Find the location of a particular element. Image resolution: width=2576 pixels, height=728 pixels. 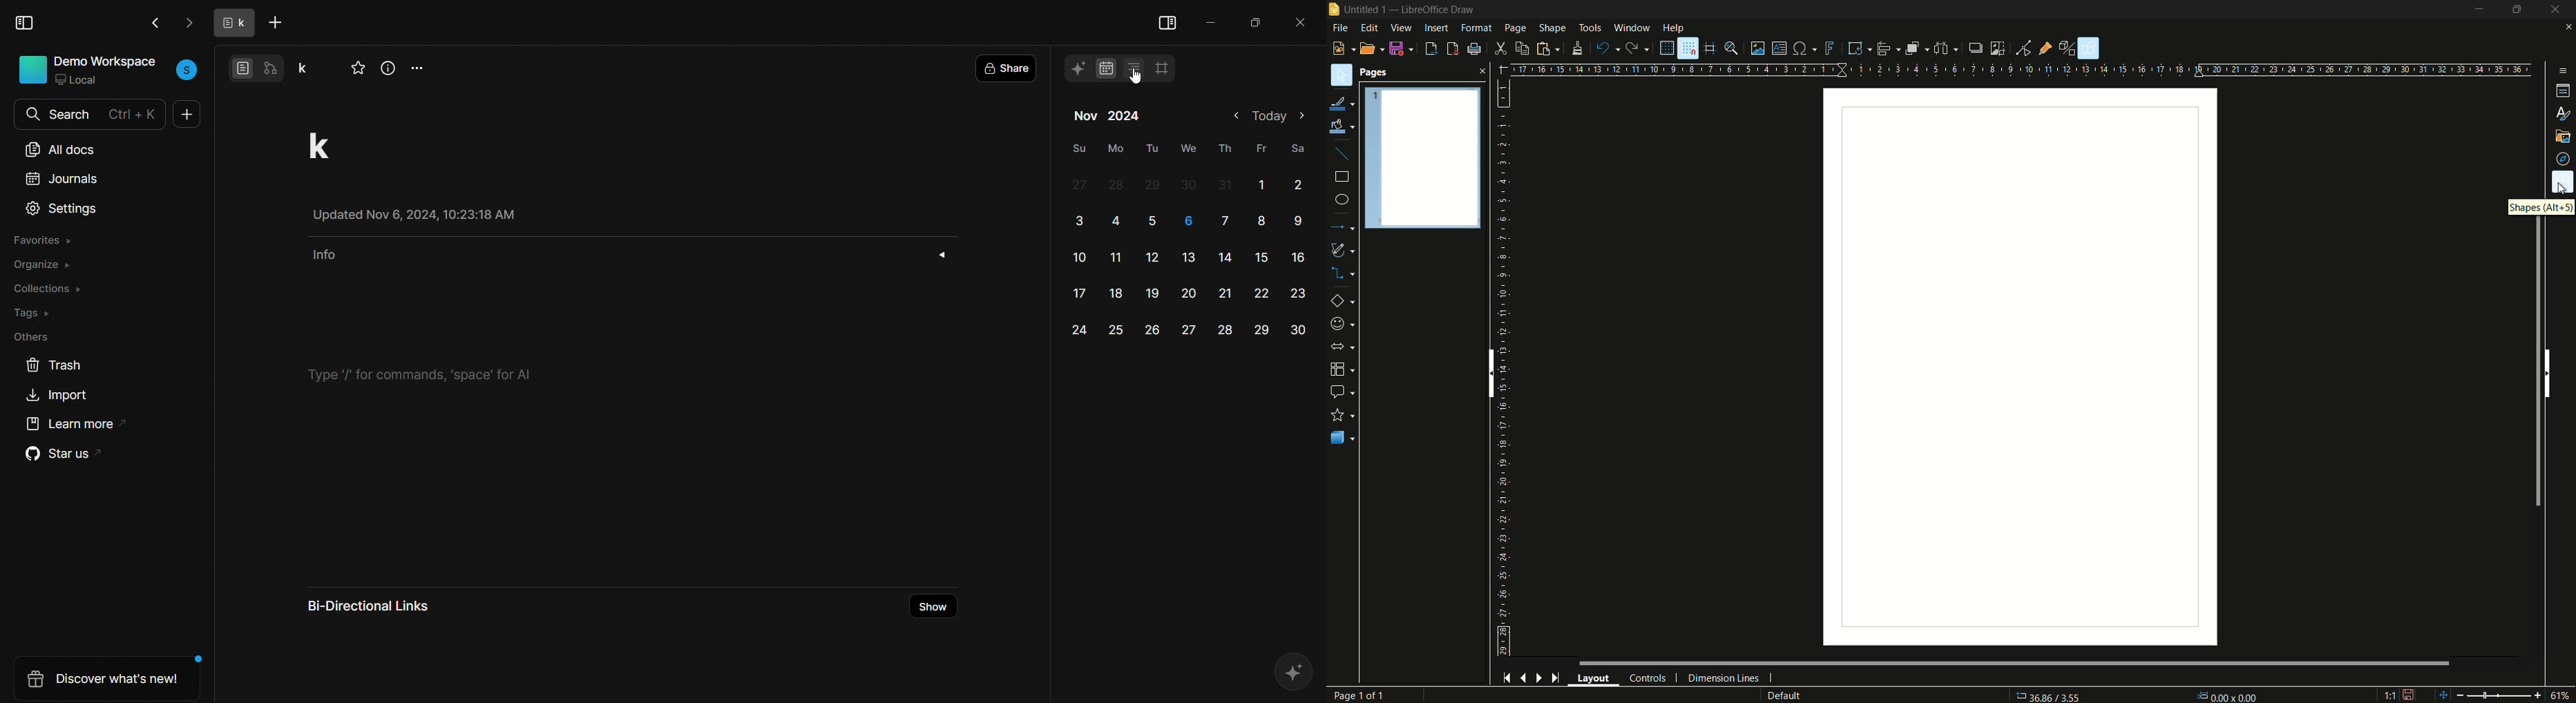

others is located at coordinates (28, 336).